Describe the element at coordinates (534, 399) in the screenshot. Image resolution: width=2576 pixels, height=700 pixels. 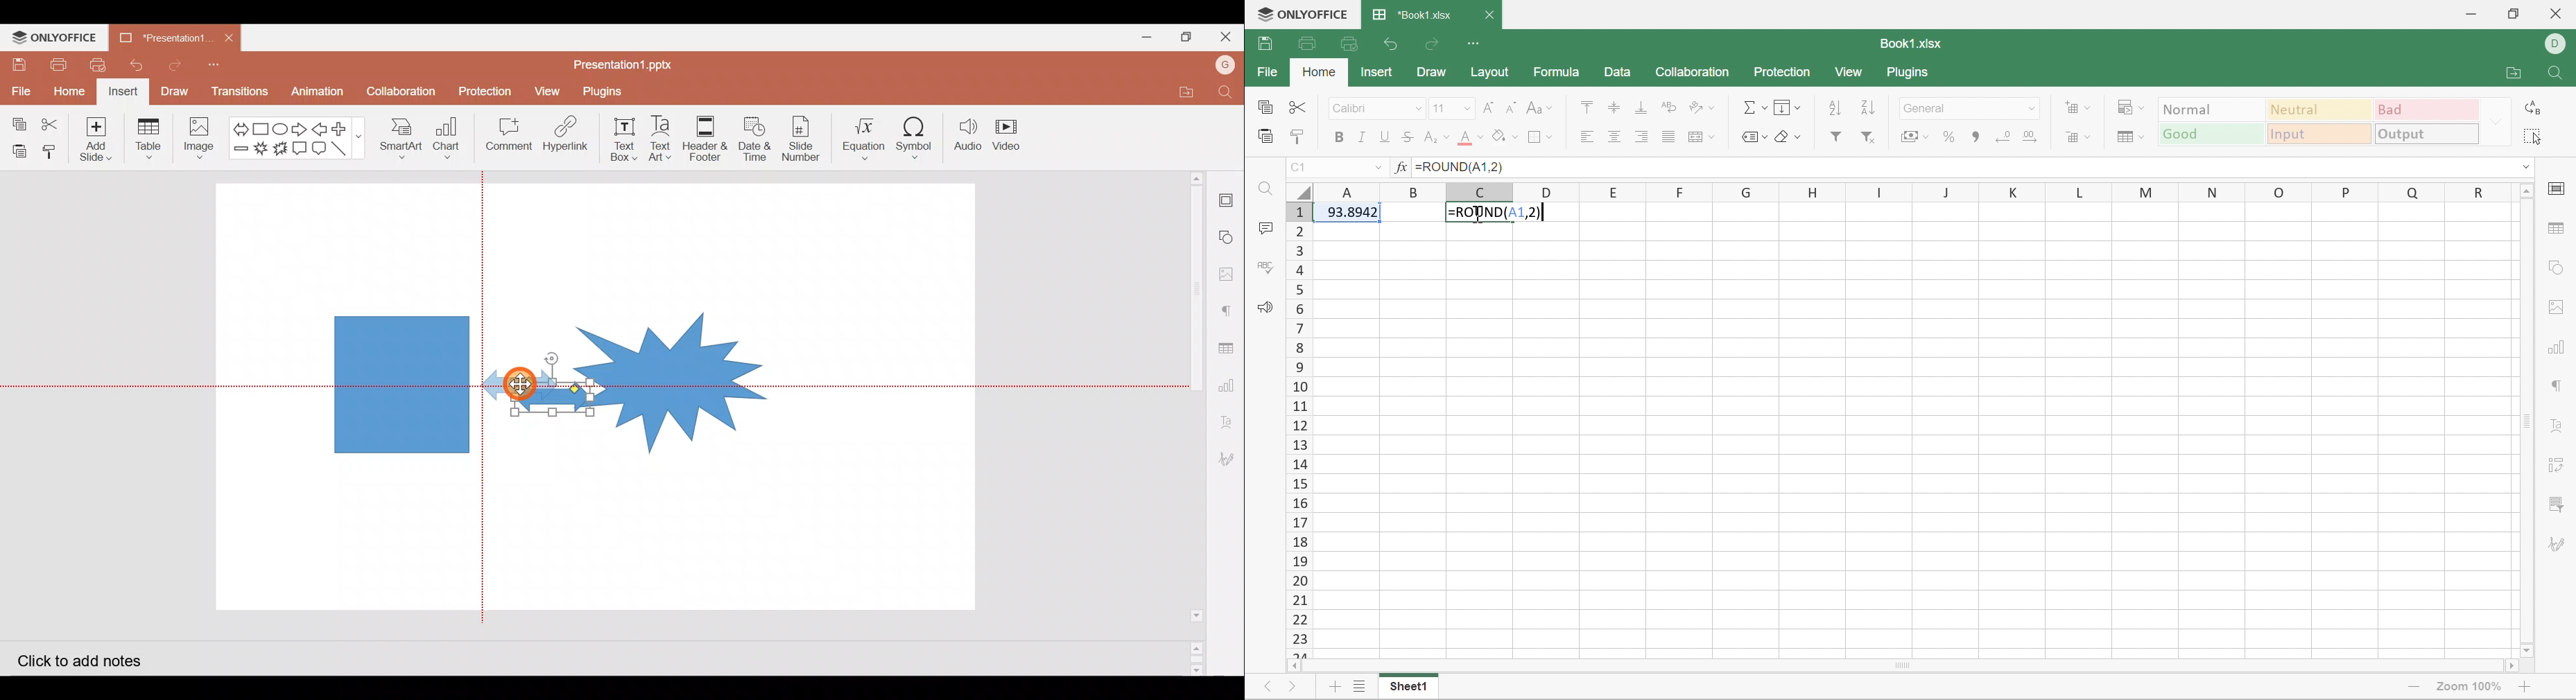
I see `Left right arrow` at that location.